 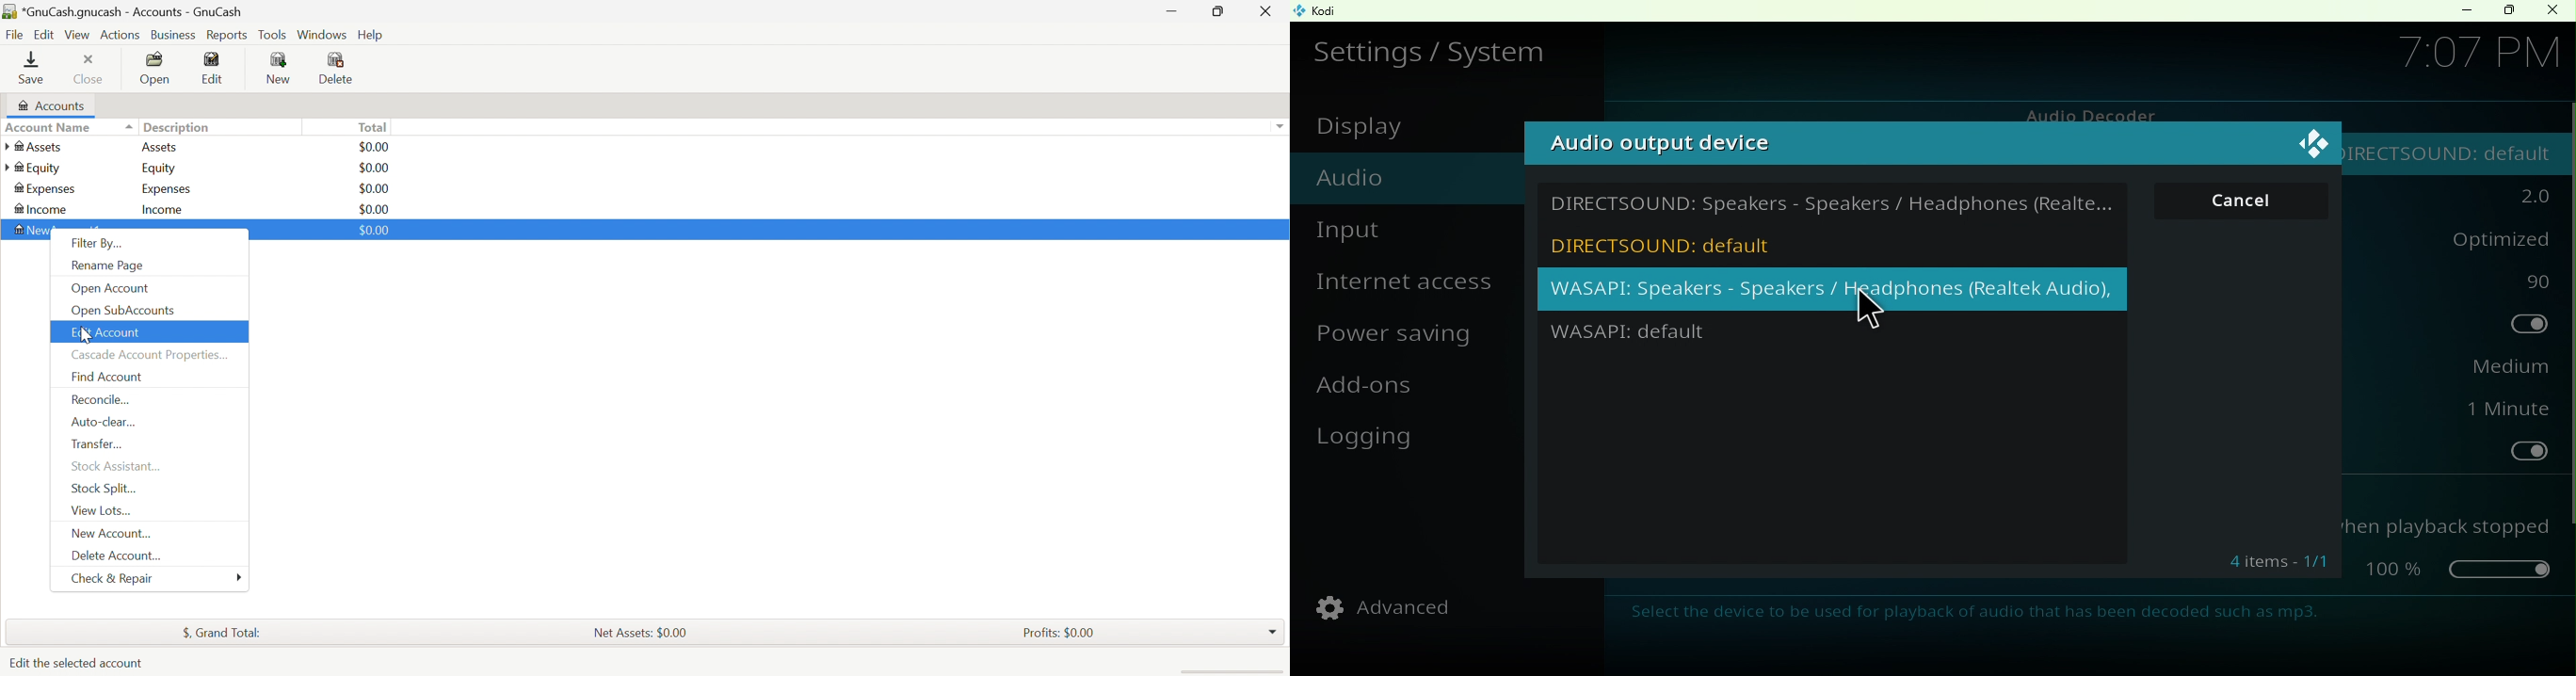 I want to click on Input, so click(x=1354, y=230).